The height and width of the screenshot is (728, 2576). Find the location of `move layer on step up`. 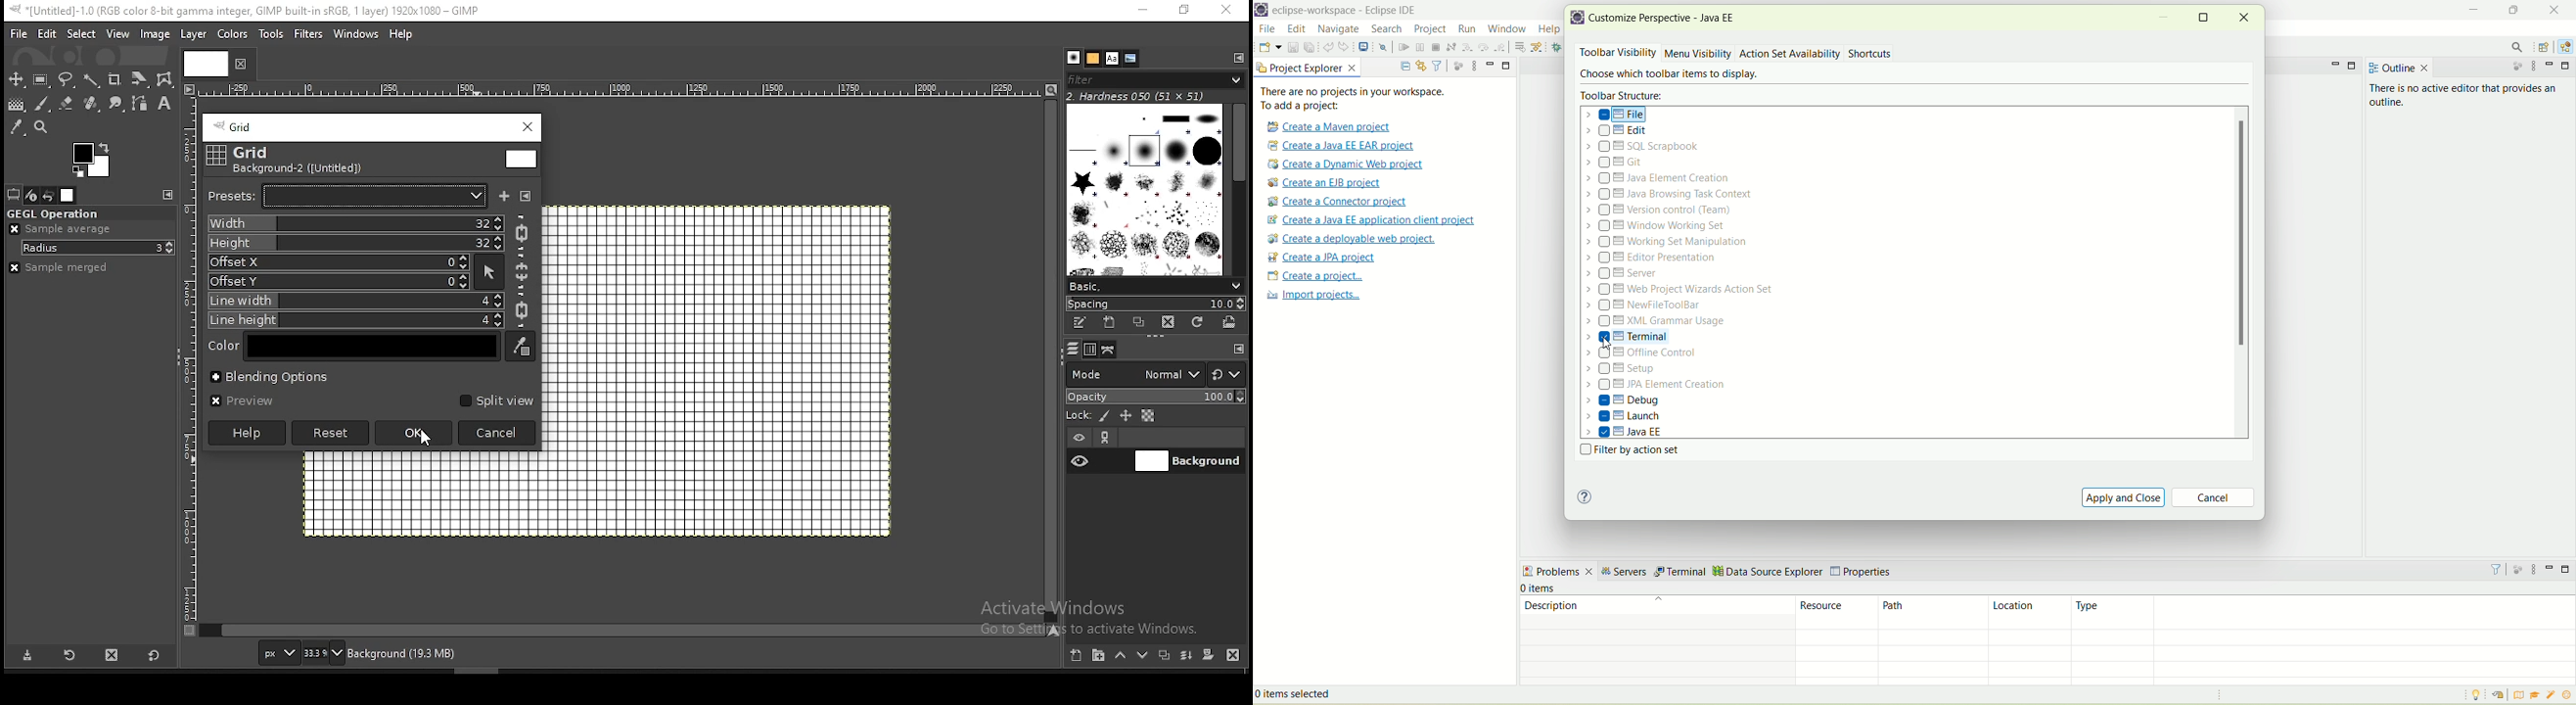

move layer on step up is located at coordinates (1124, 656).